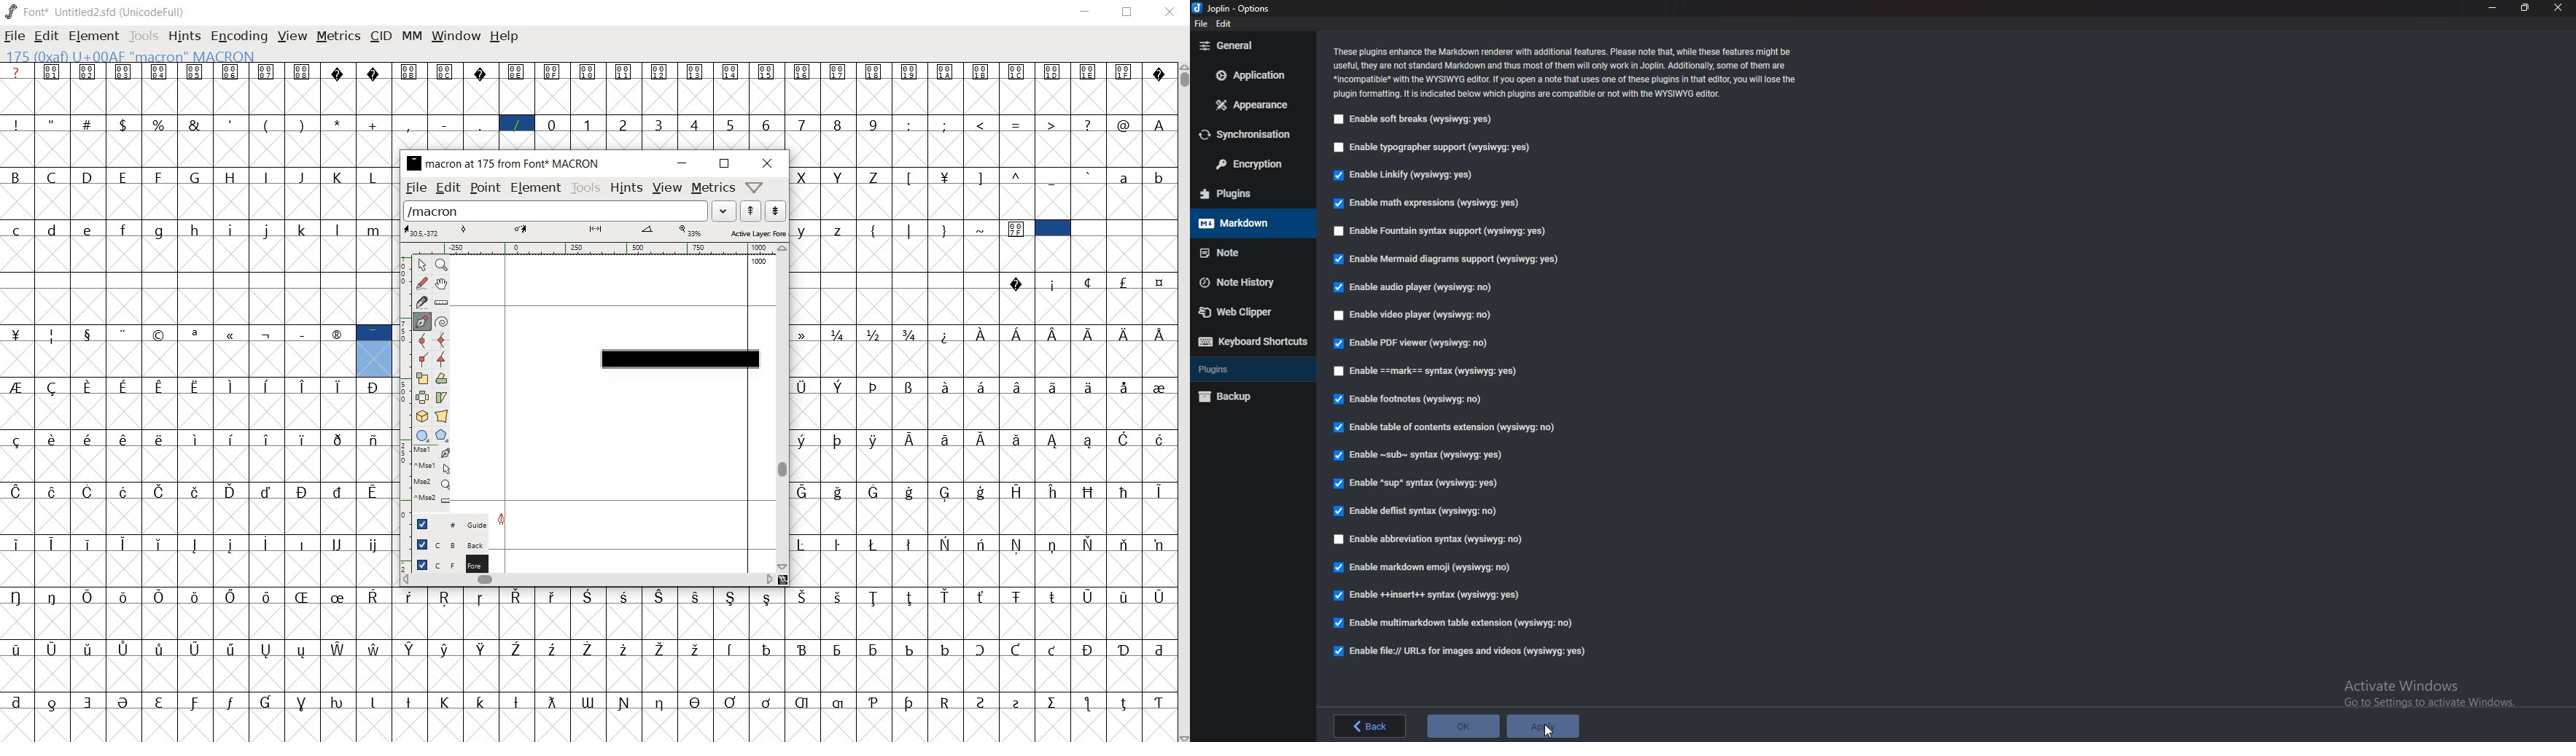 This screenshot has height=756, width=2576. What do you see at coordinates (300, 72) in the screenshot?
I see `Symbol` at bounding box center [300, 72].